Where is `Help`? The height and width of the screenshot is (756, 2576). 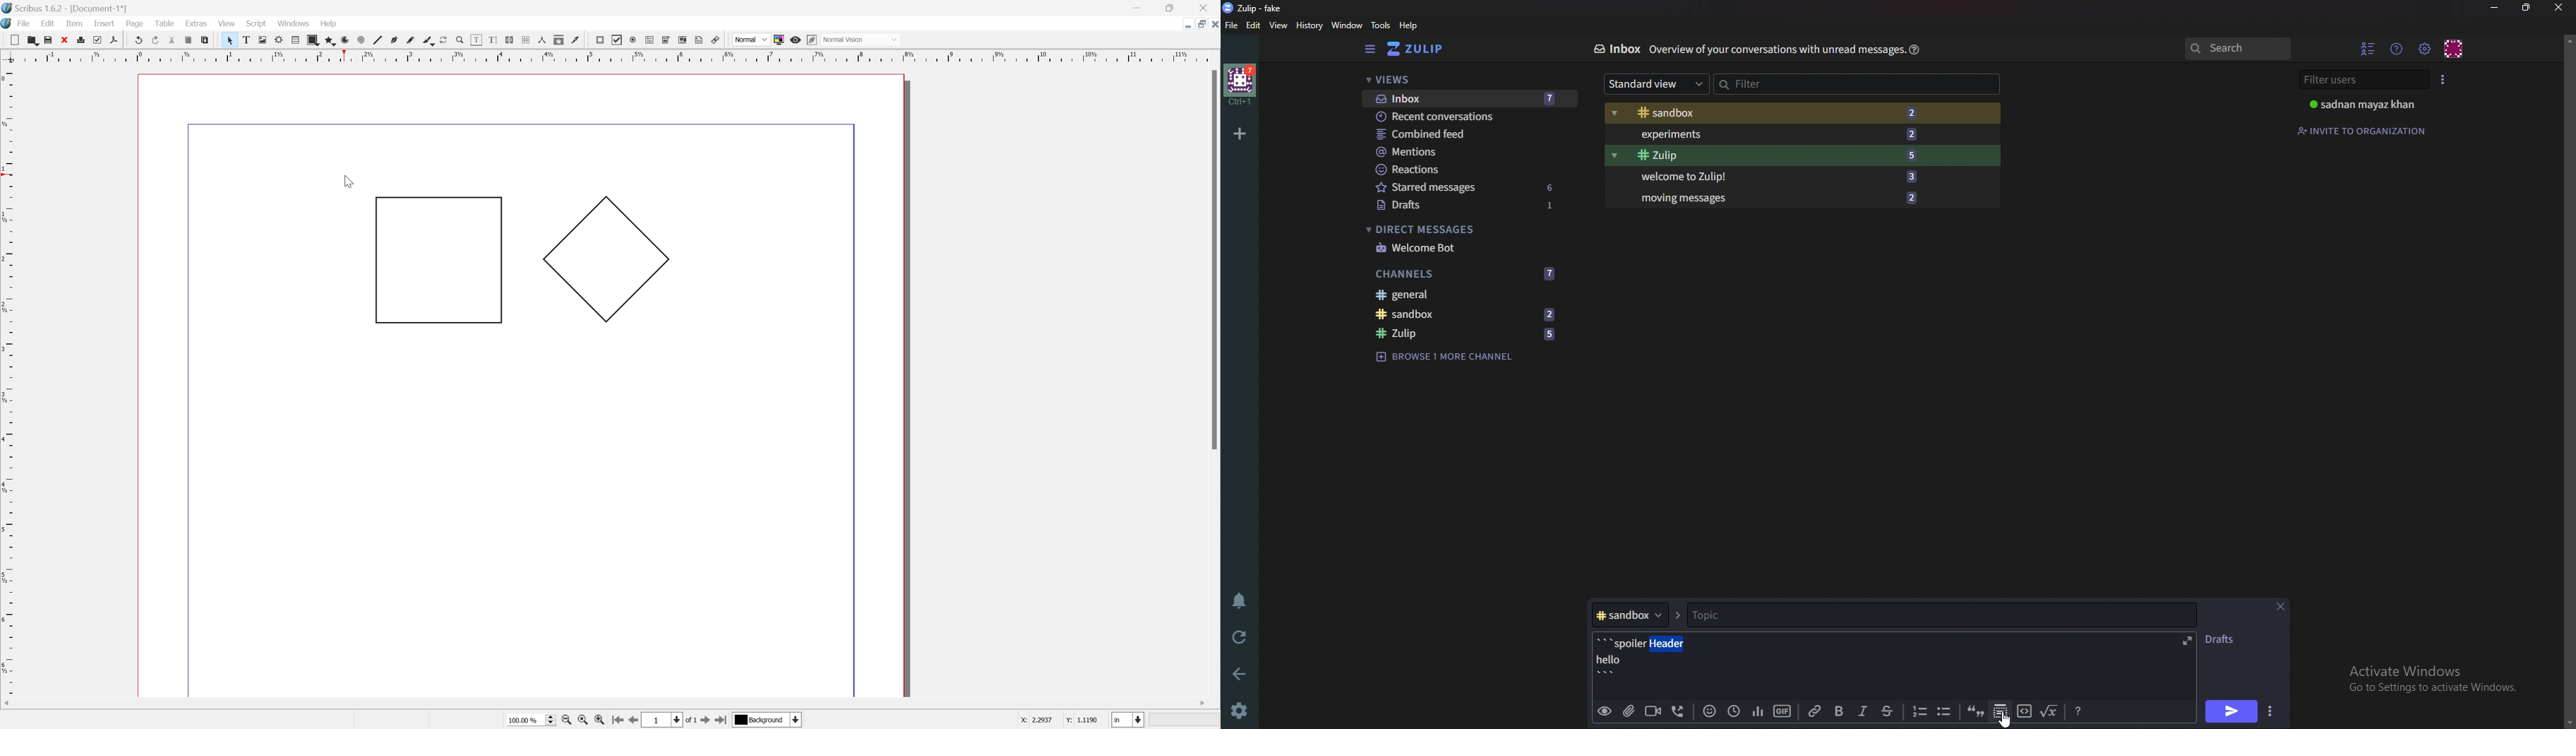 Help is located at coordinates (1913, 49).